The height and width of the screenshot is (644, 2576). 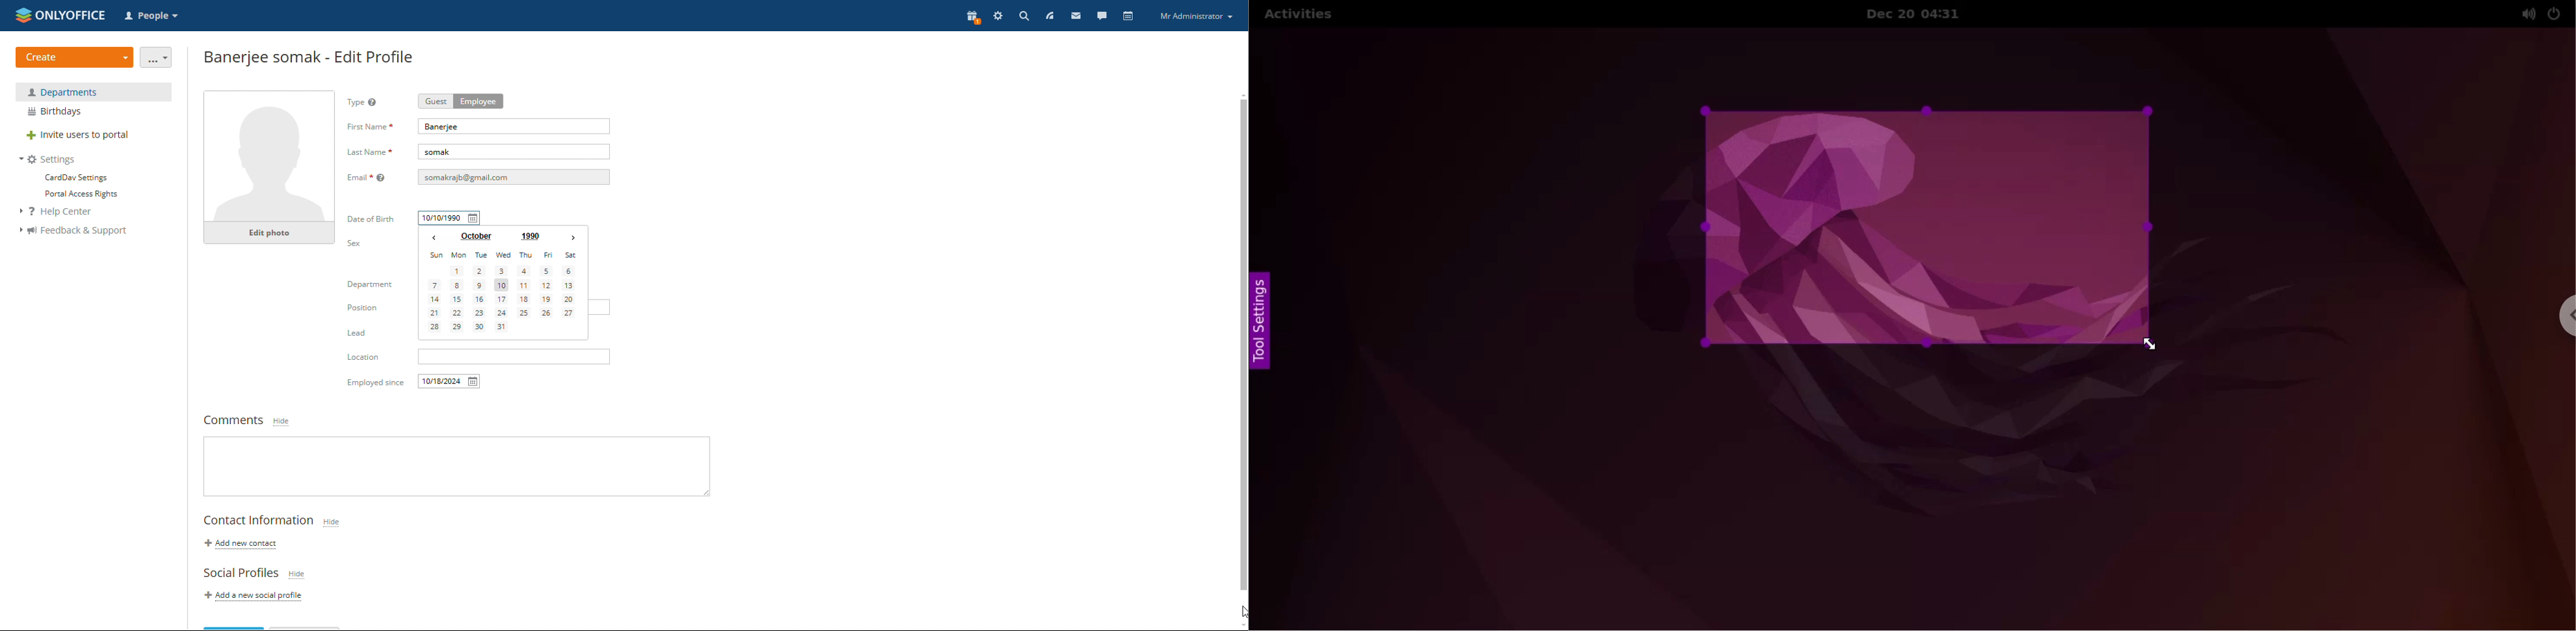 What do you see at coordinates (94, 92) in the screenshot?
I see `department` at bounding box center [94, 92].